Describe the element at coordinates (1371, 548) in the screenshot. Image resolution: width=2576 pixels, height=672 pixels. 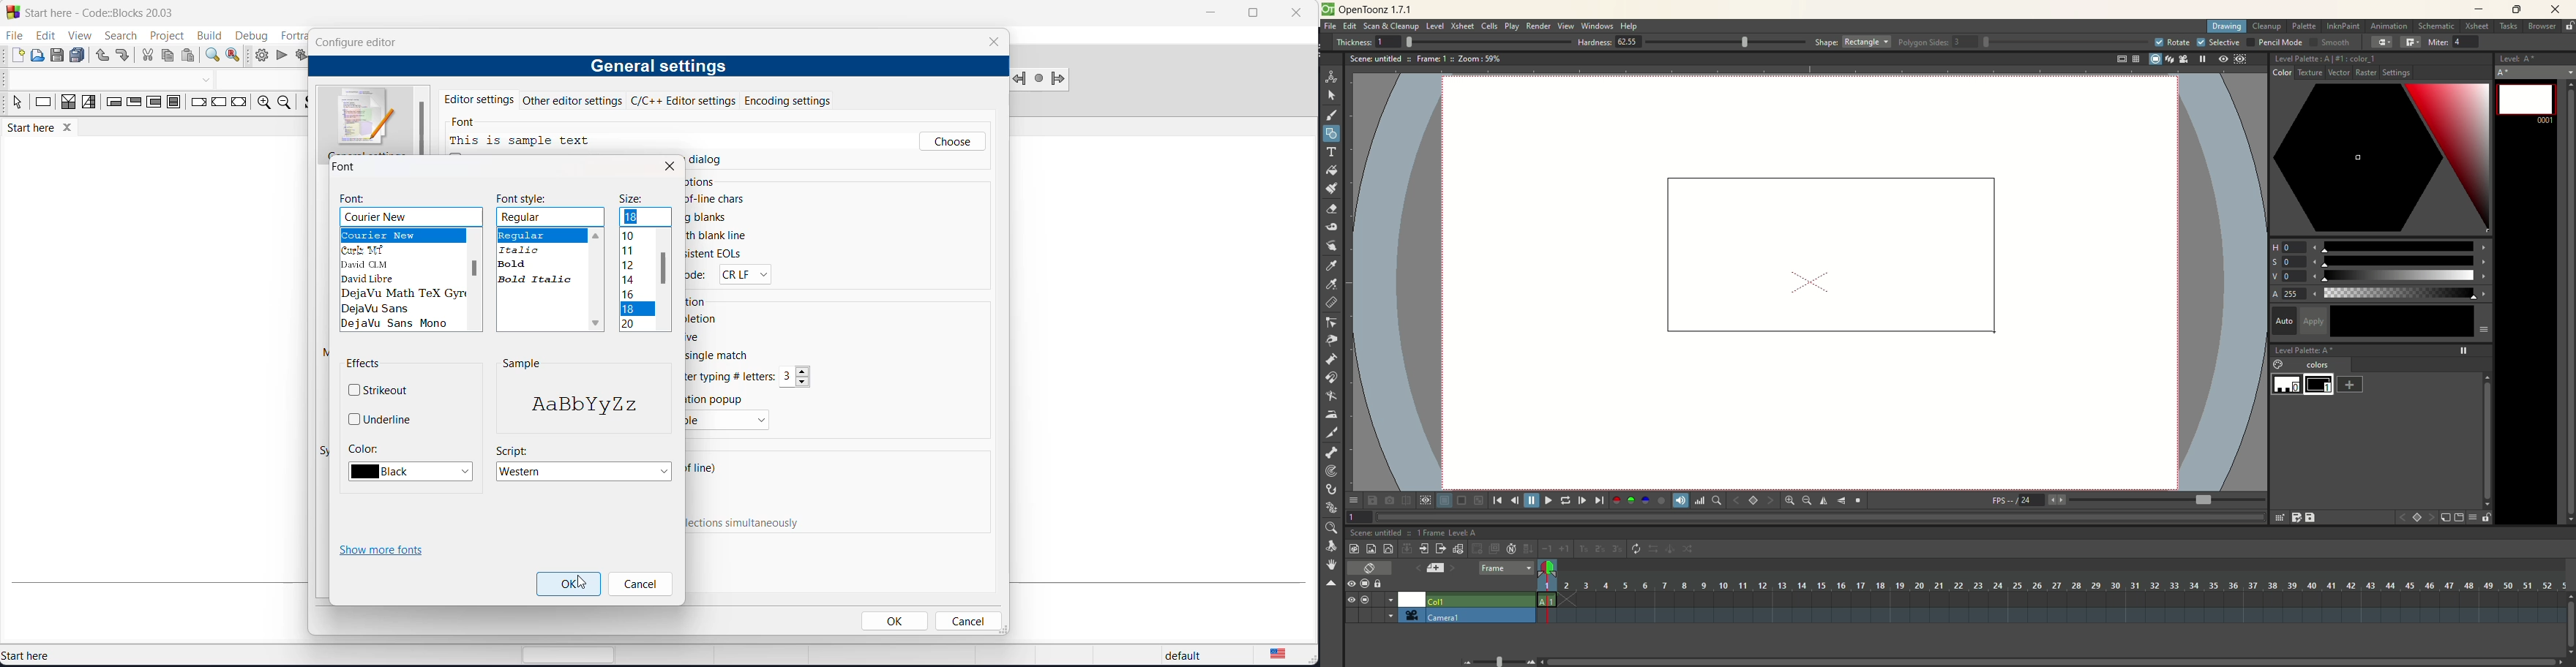
I see `new raster level` at that location.